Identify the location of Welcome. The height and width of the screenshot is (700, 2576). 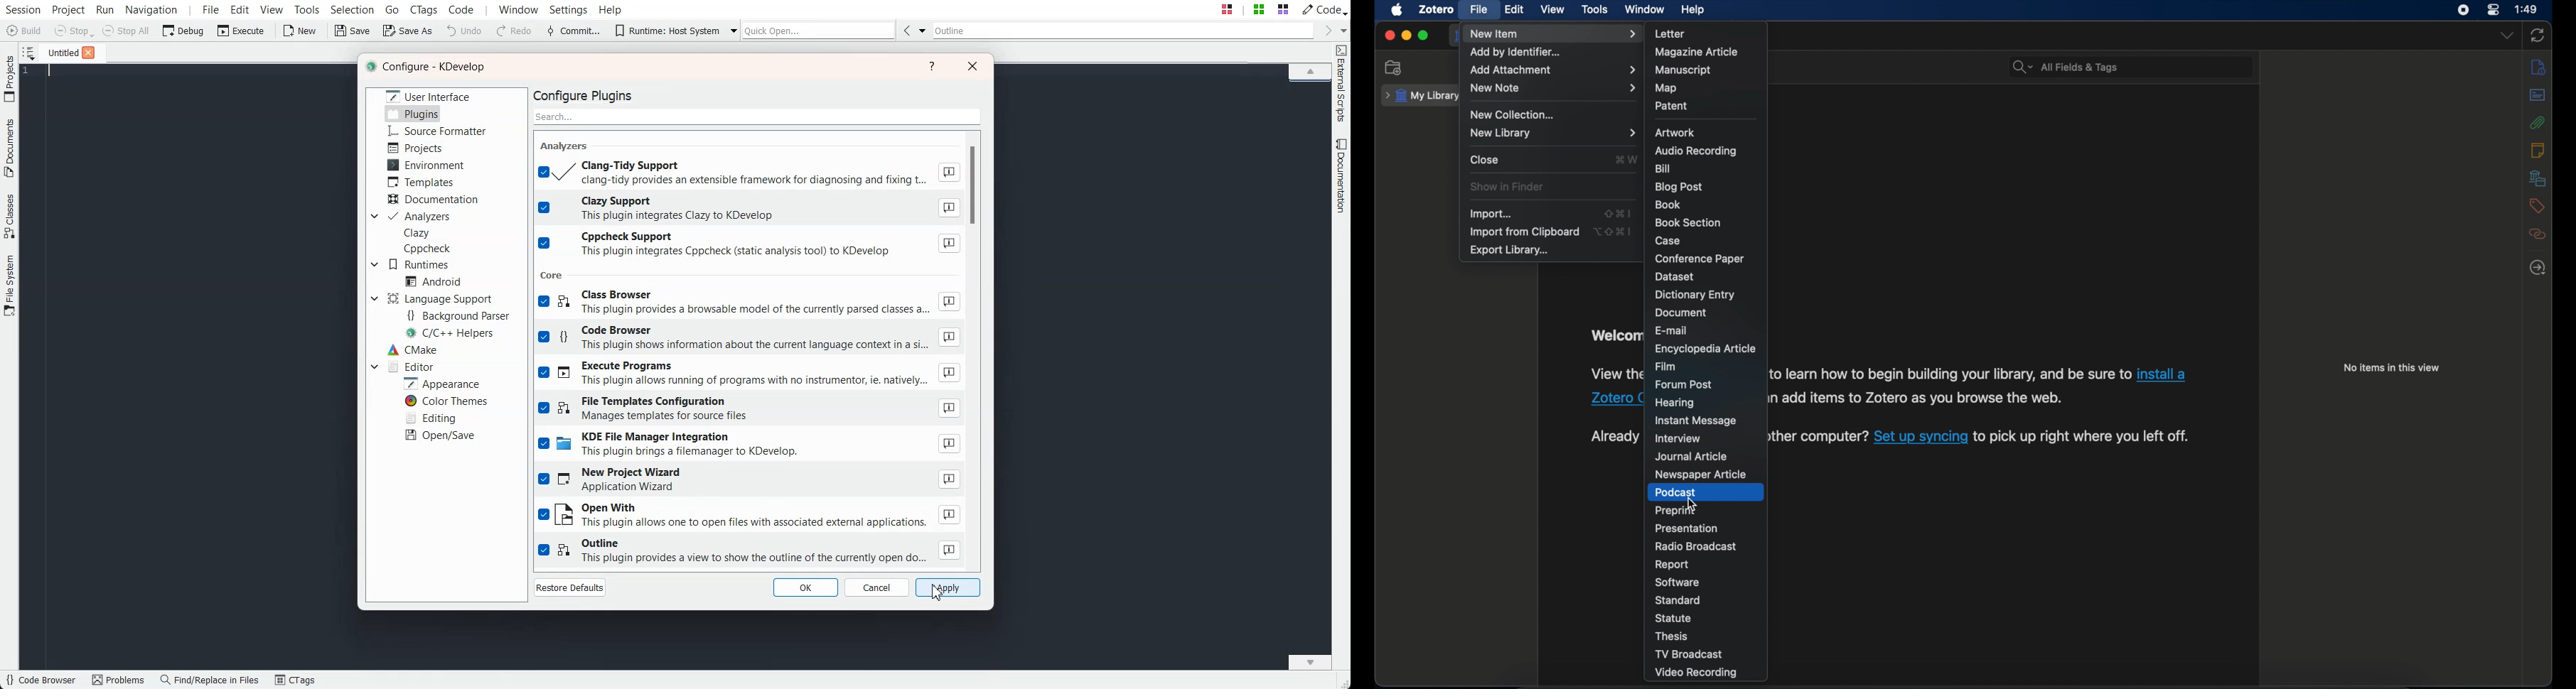
(1615, 335).